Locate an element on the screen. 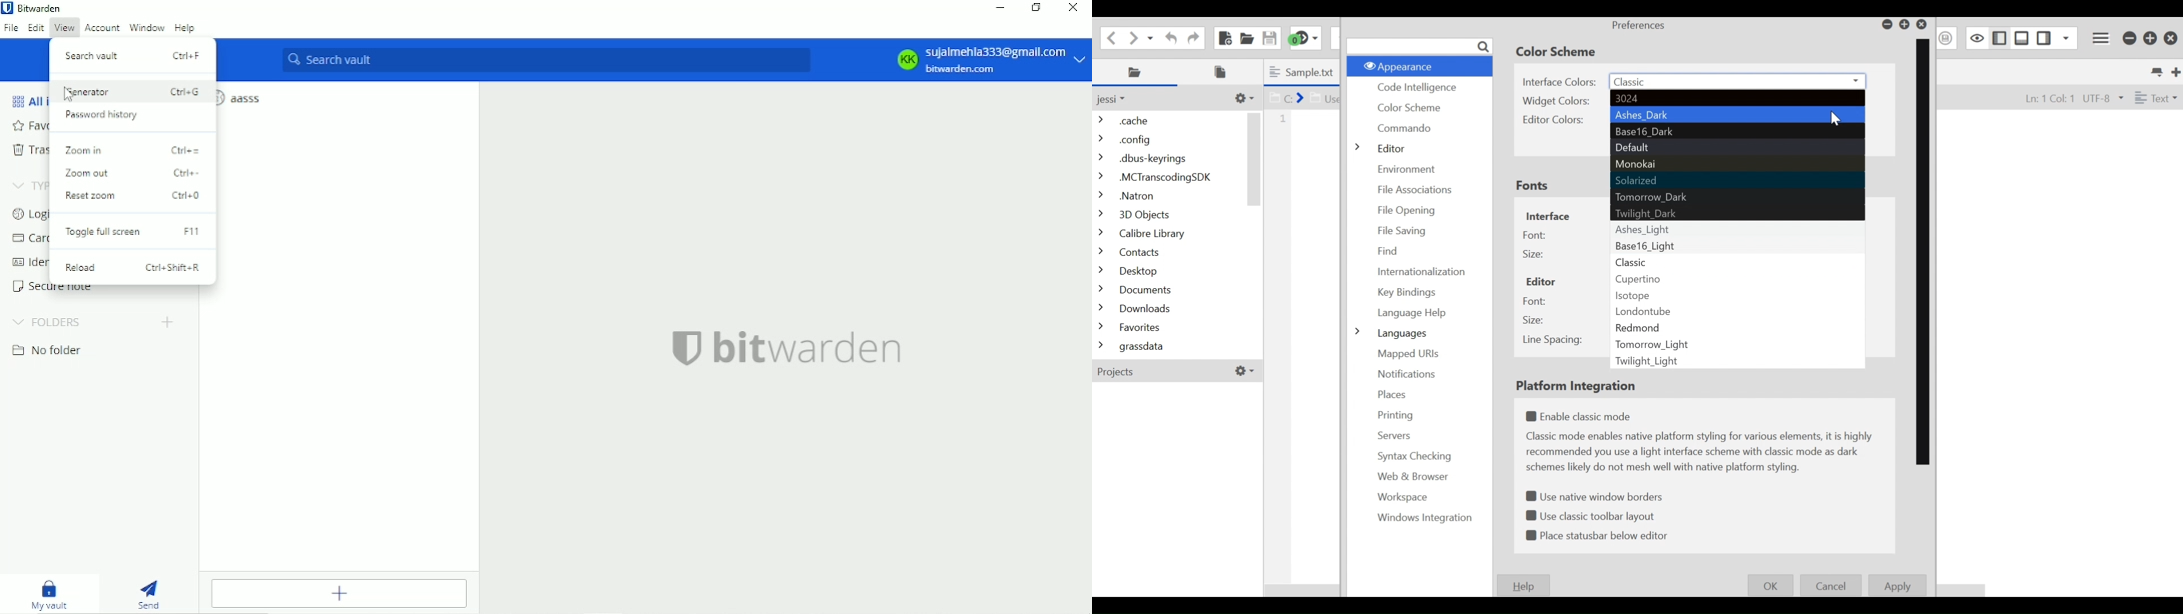 The width and height of the screenshot is (2184, 616). Cursor is located at coordinates (69, 95).